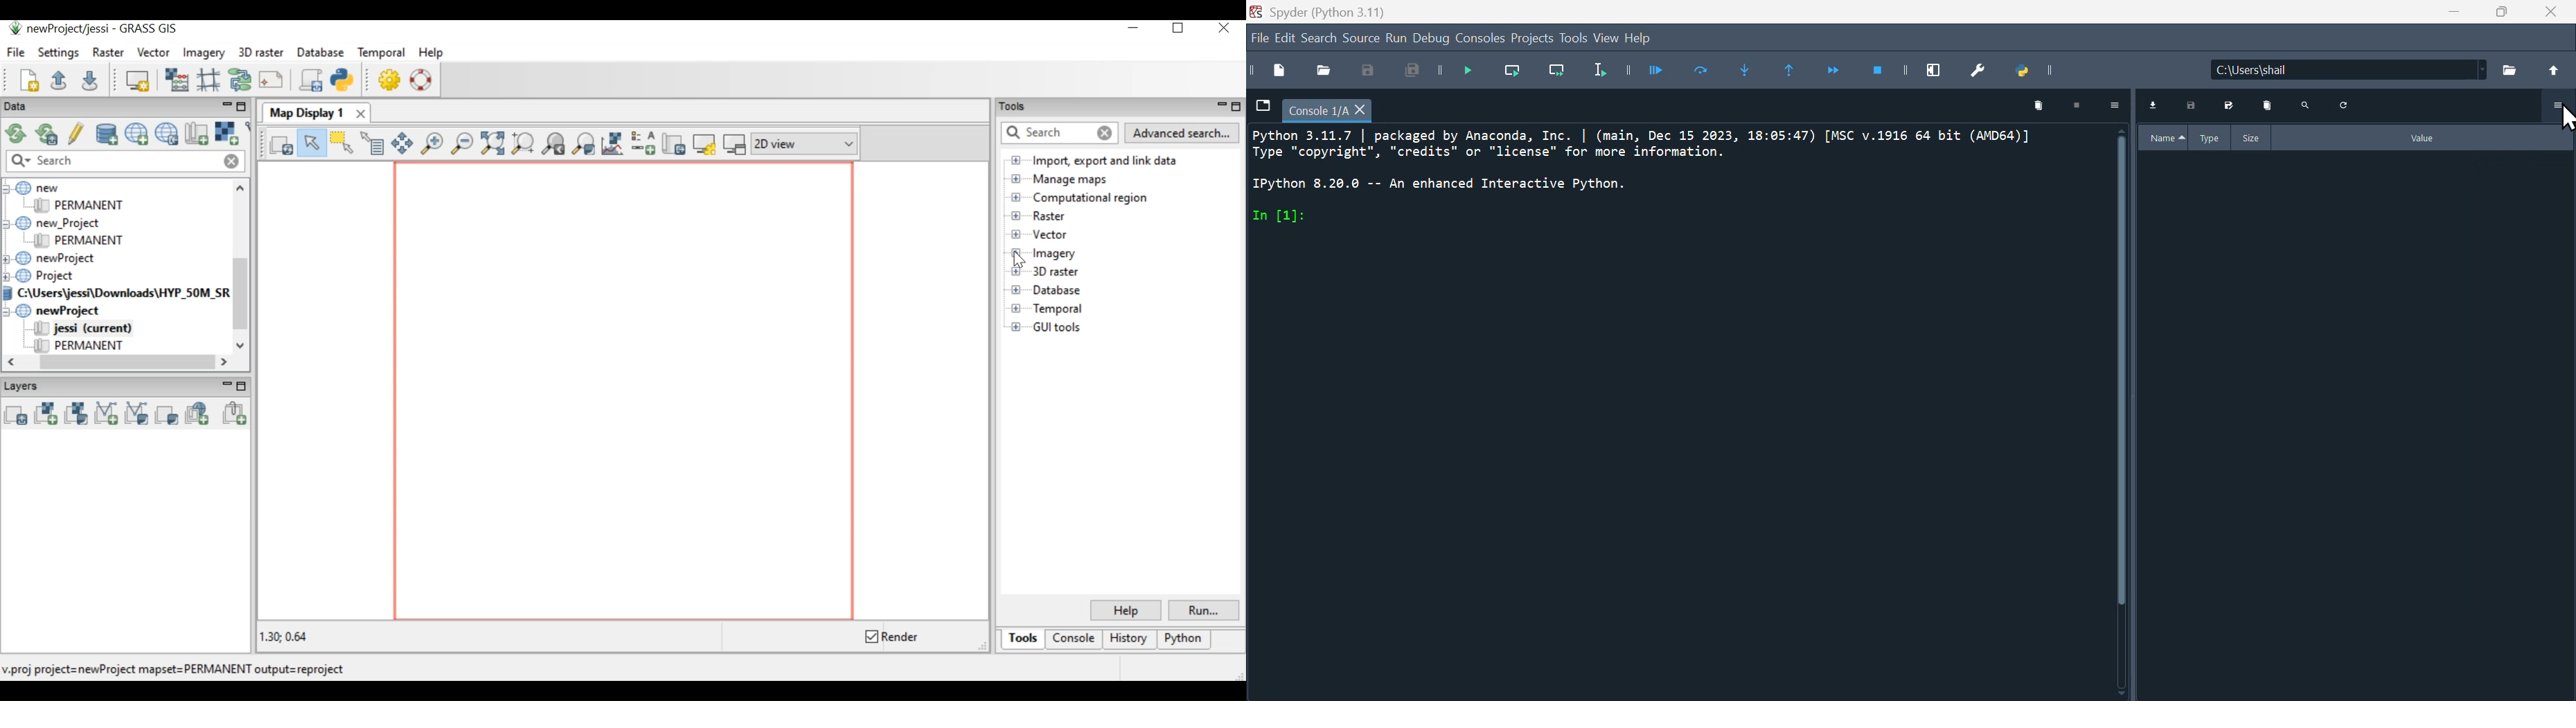 This screenshot has height=728, width=2576. What do you see at coordinates (1647, 39) in the screenshot?
I see `Help` at bounding box center [1647, 39].